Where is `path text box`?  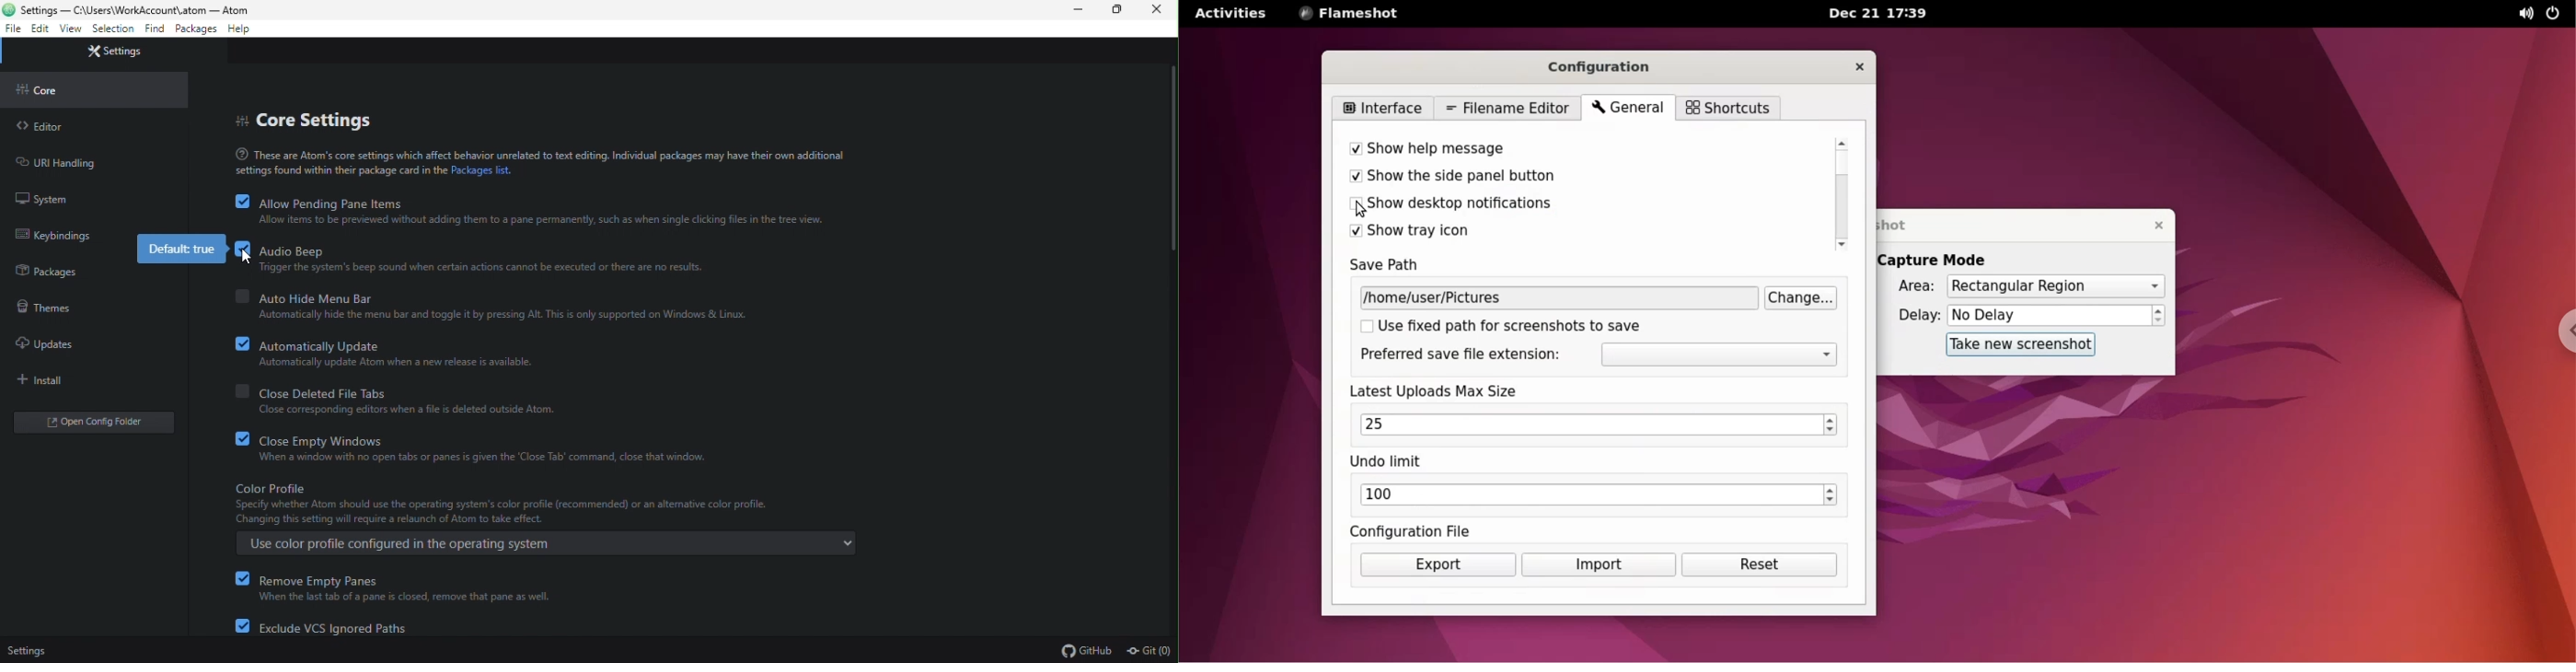
path text box is located at coordinates (1560, 298).